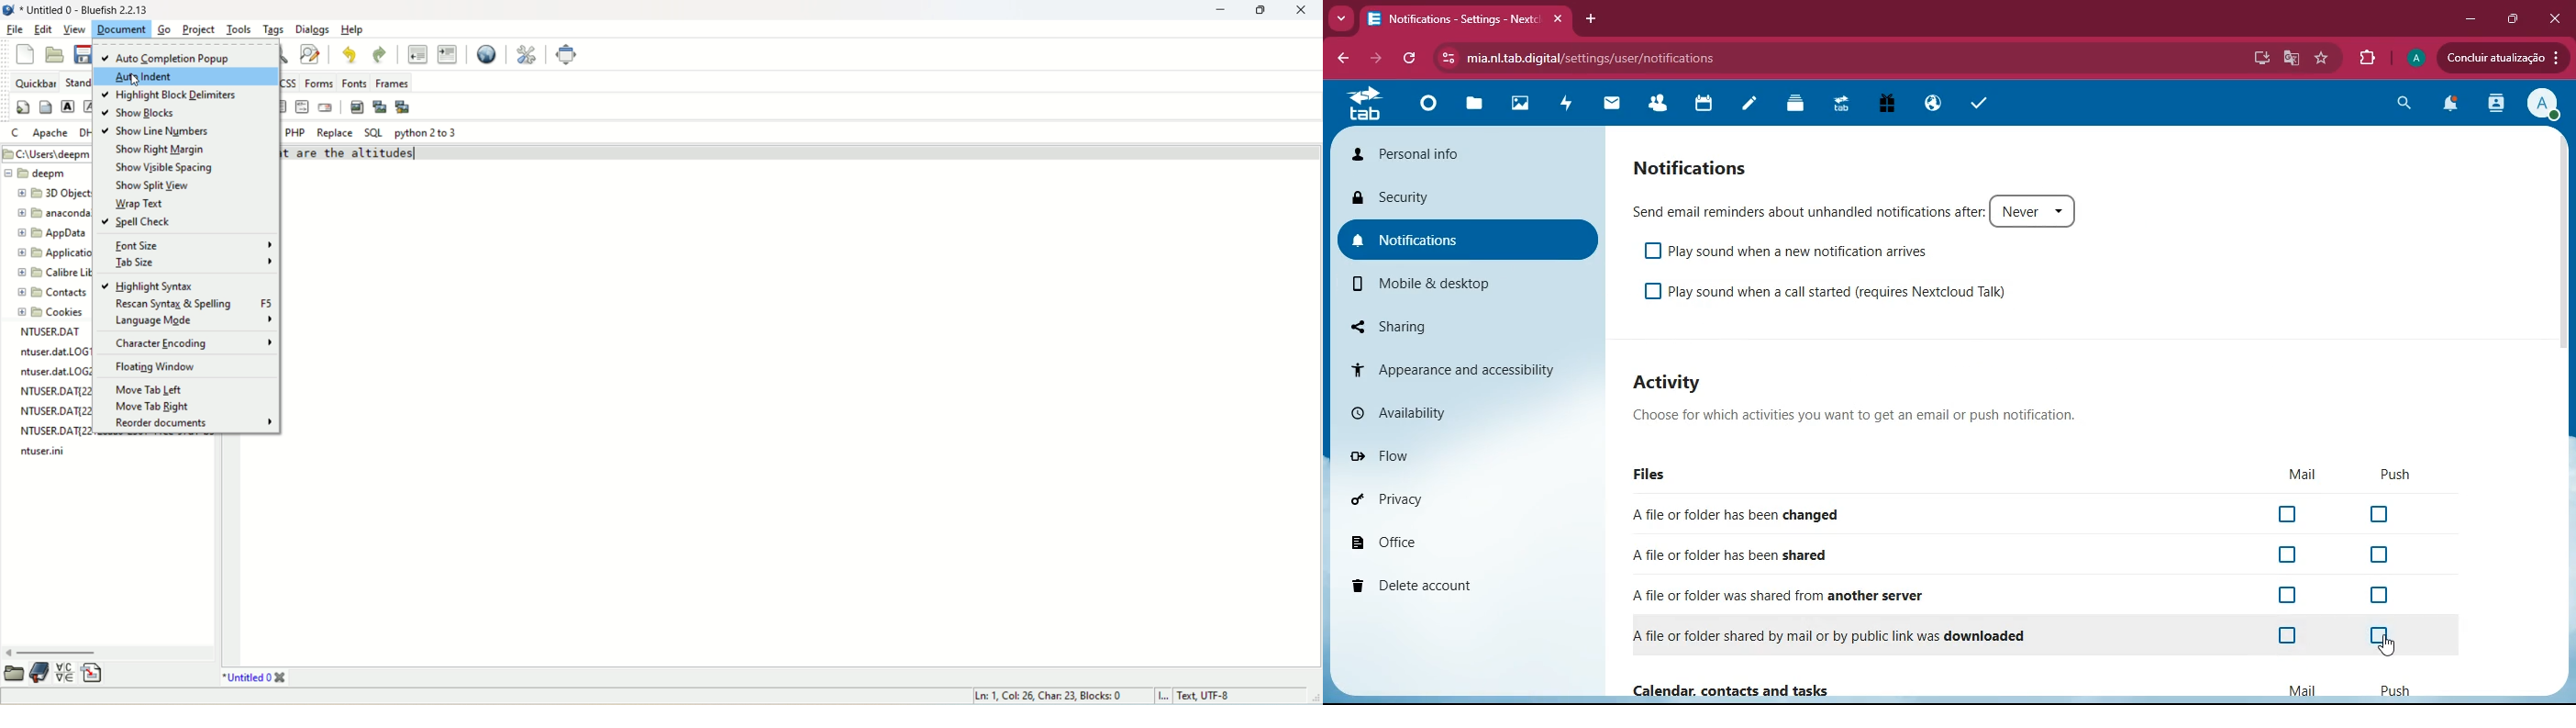  I want to click on View site information, so click(1450, 59).